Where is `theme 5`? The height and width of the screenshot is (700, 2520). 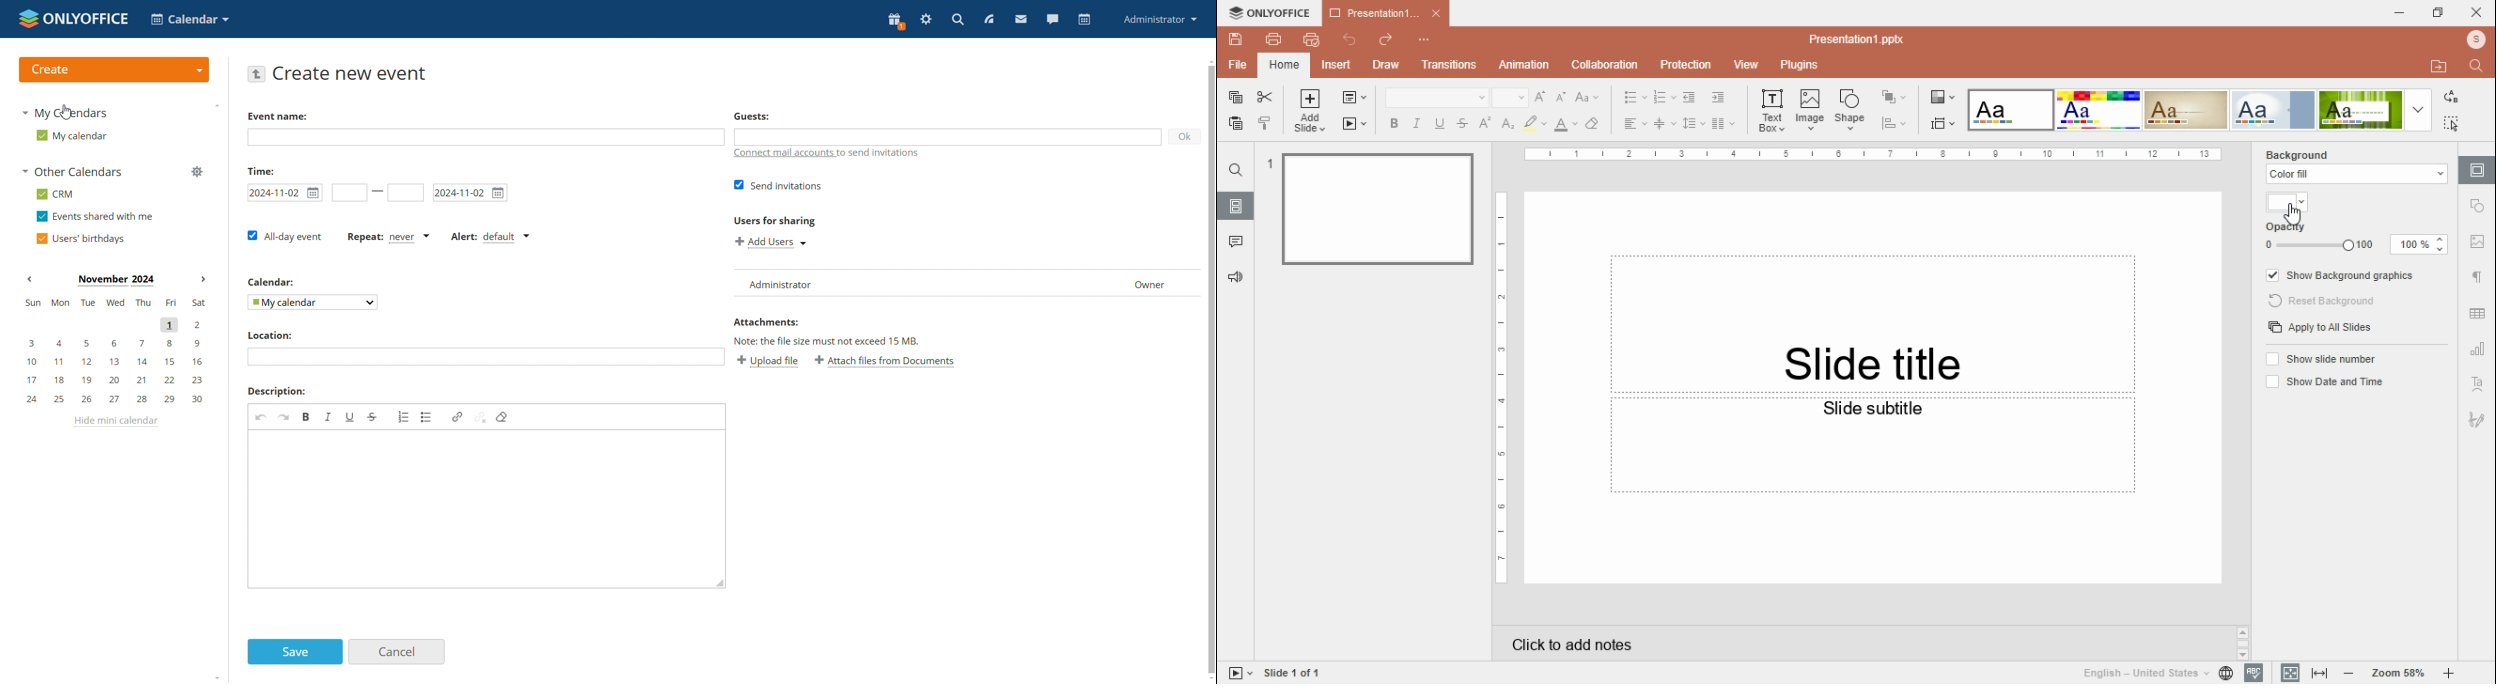
theme 5 is located at coordinates (2361, 111).